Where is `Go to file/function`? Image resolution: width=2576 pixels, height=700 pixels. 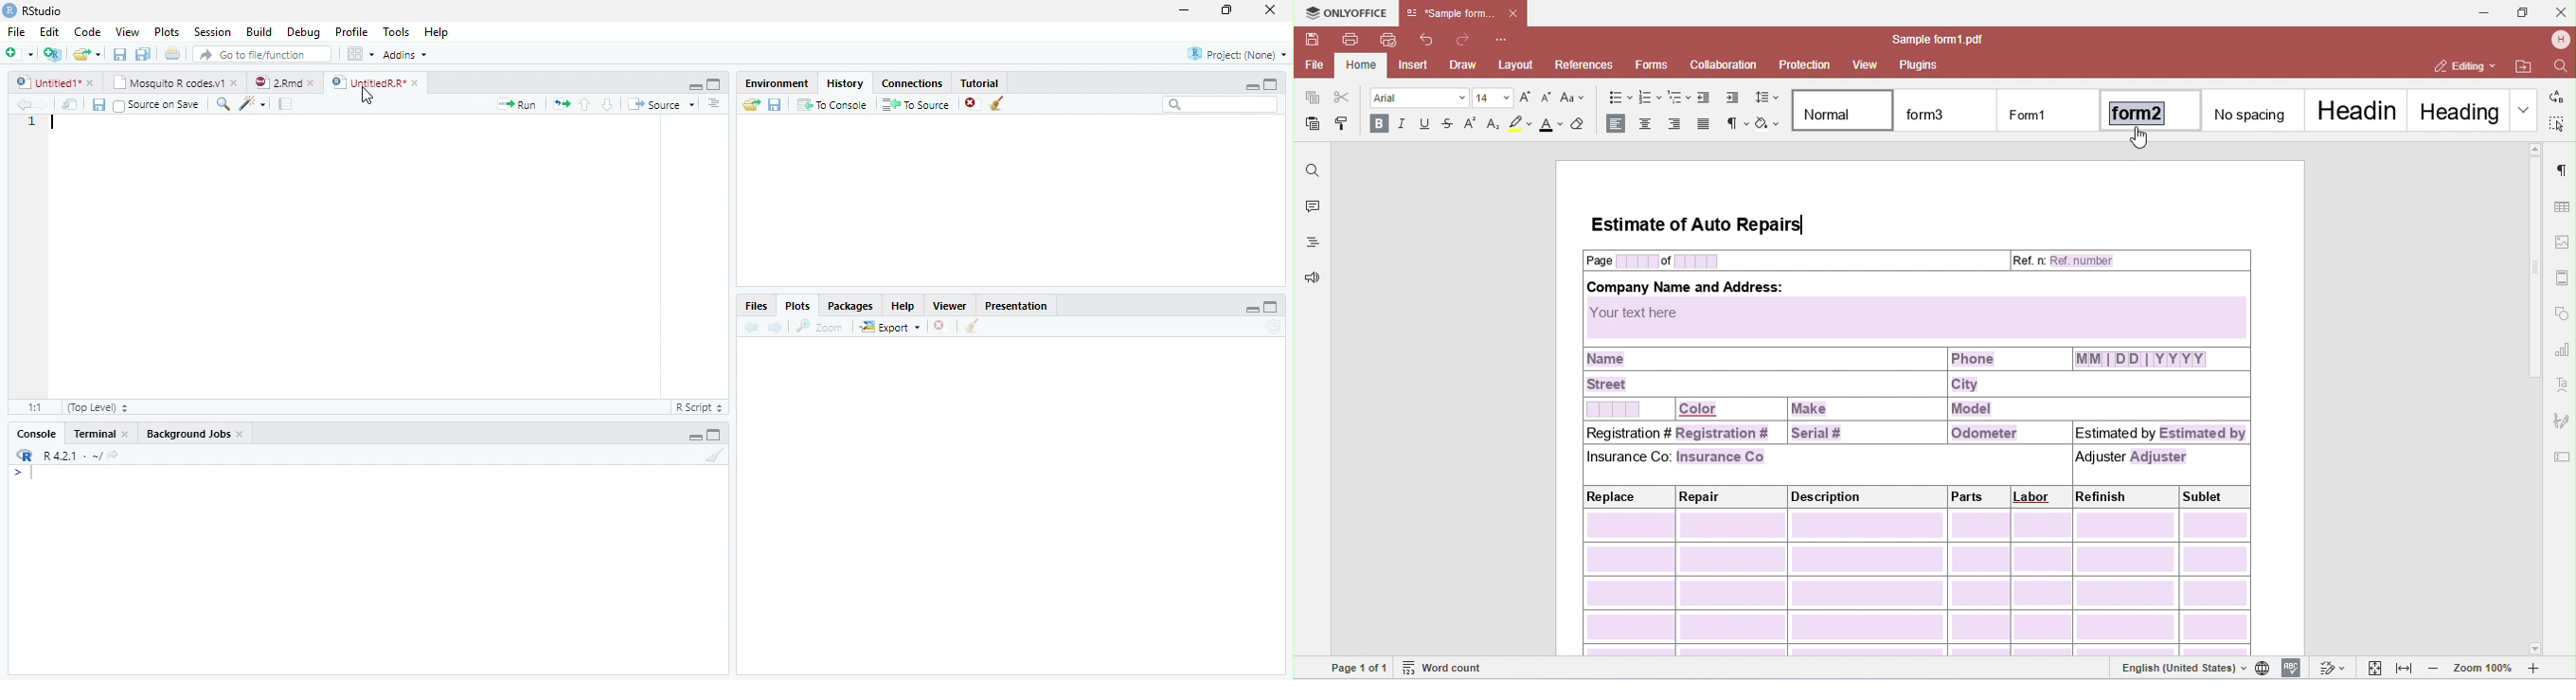
Go to file/function is located at coordinates (262, 54).